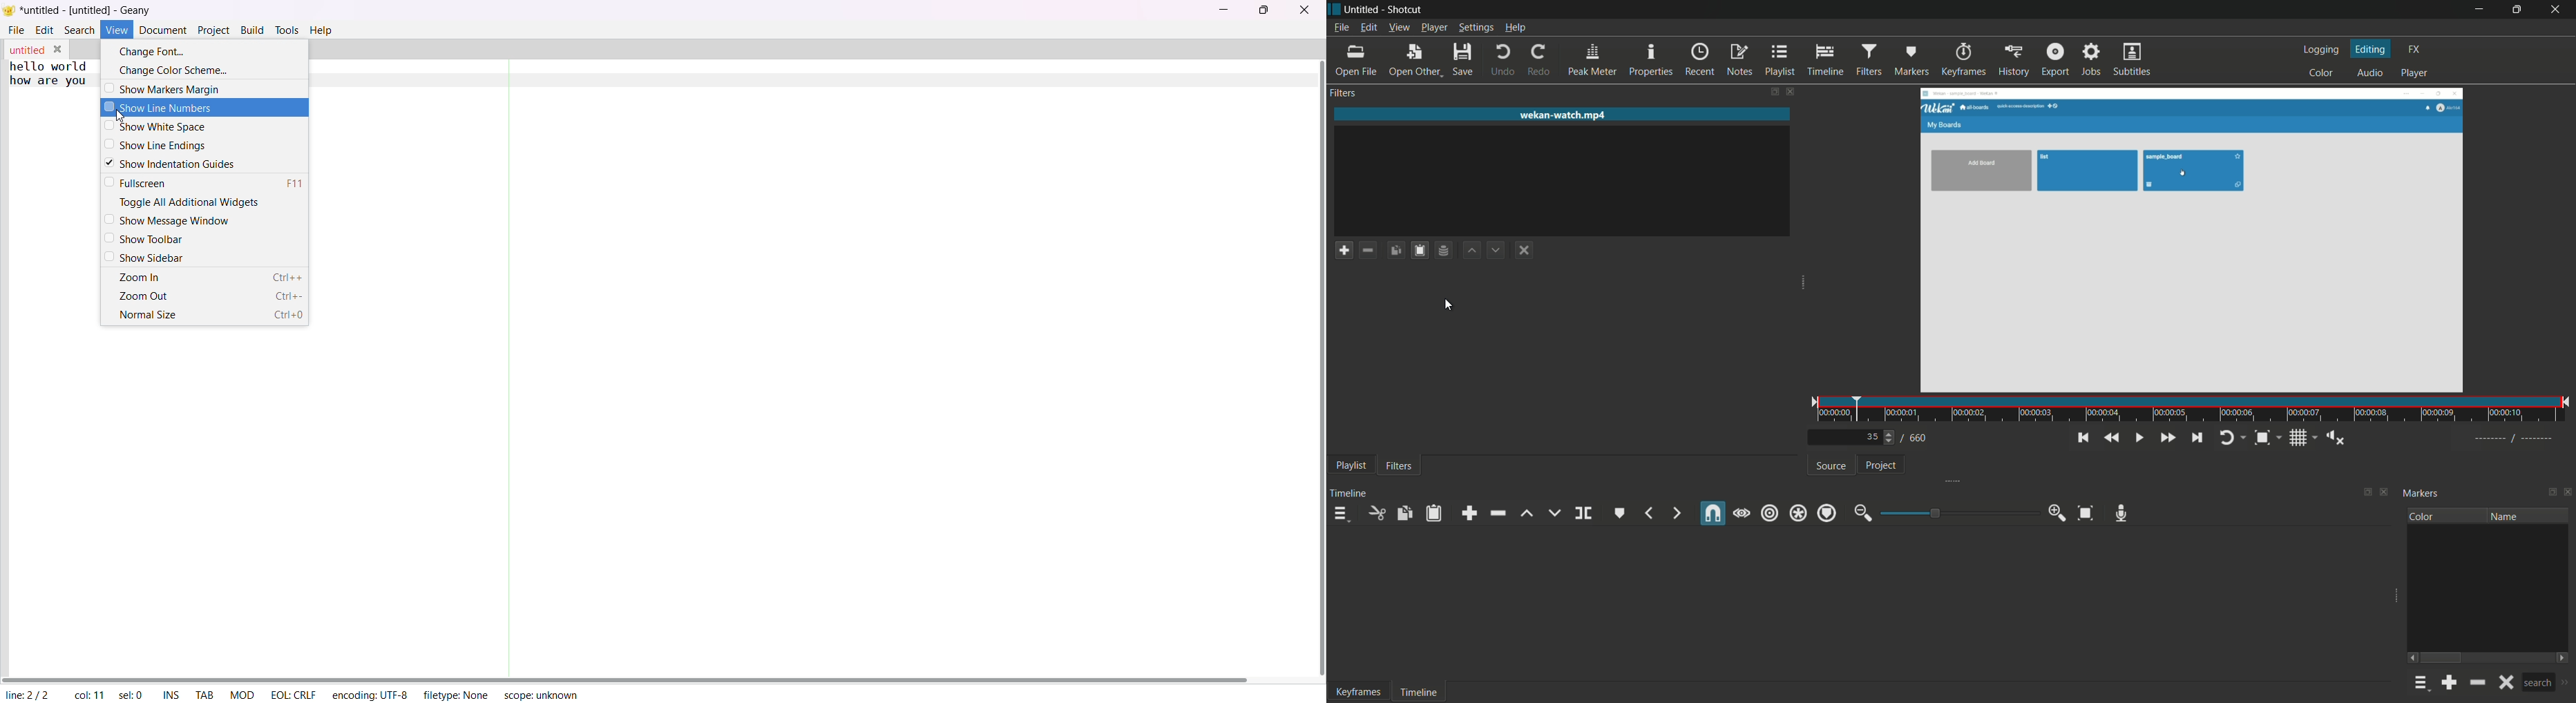  Describe the element at coordinates (1376, 515) in the screenshot. I see `cut` at that location.